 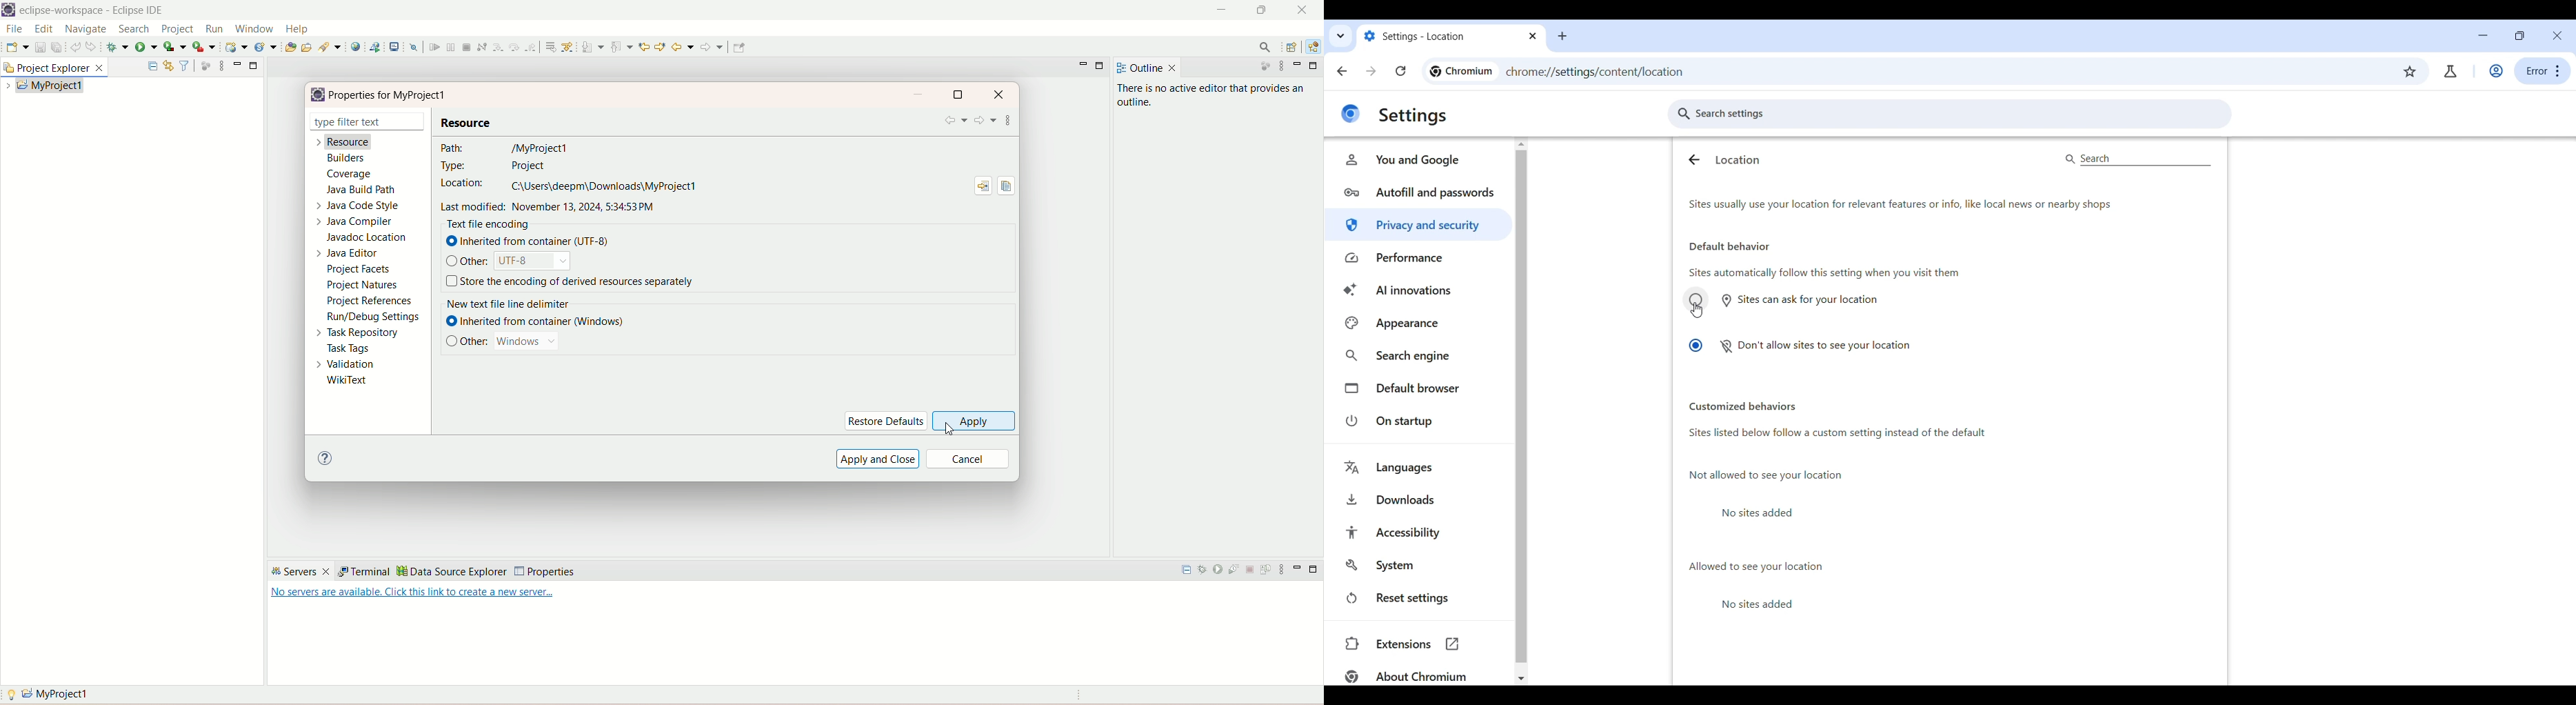 I want to click on Privacy and security highlighted, so click(x=1419, y=225).